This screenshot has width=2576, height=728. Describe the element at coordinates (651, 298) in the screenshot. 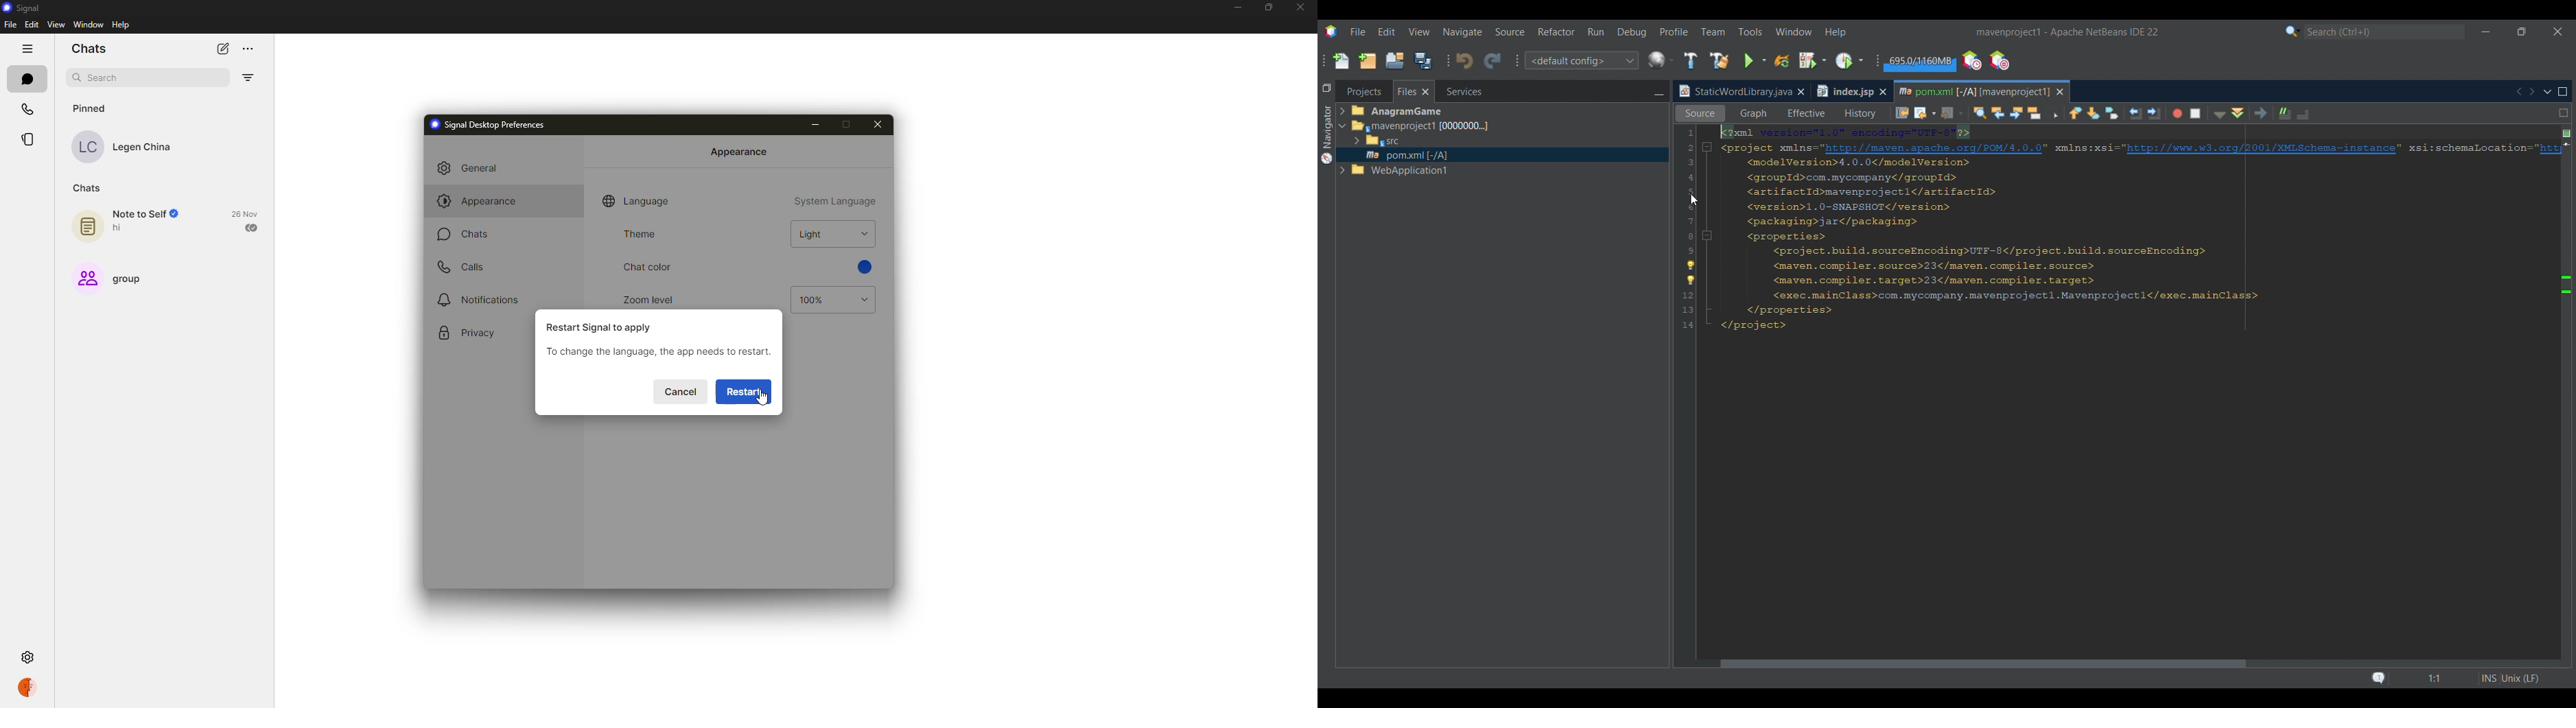

I see `zoom level` at that location.